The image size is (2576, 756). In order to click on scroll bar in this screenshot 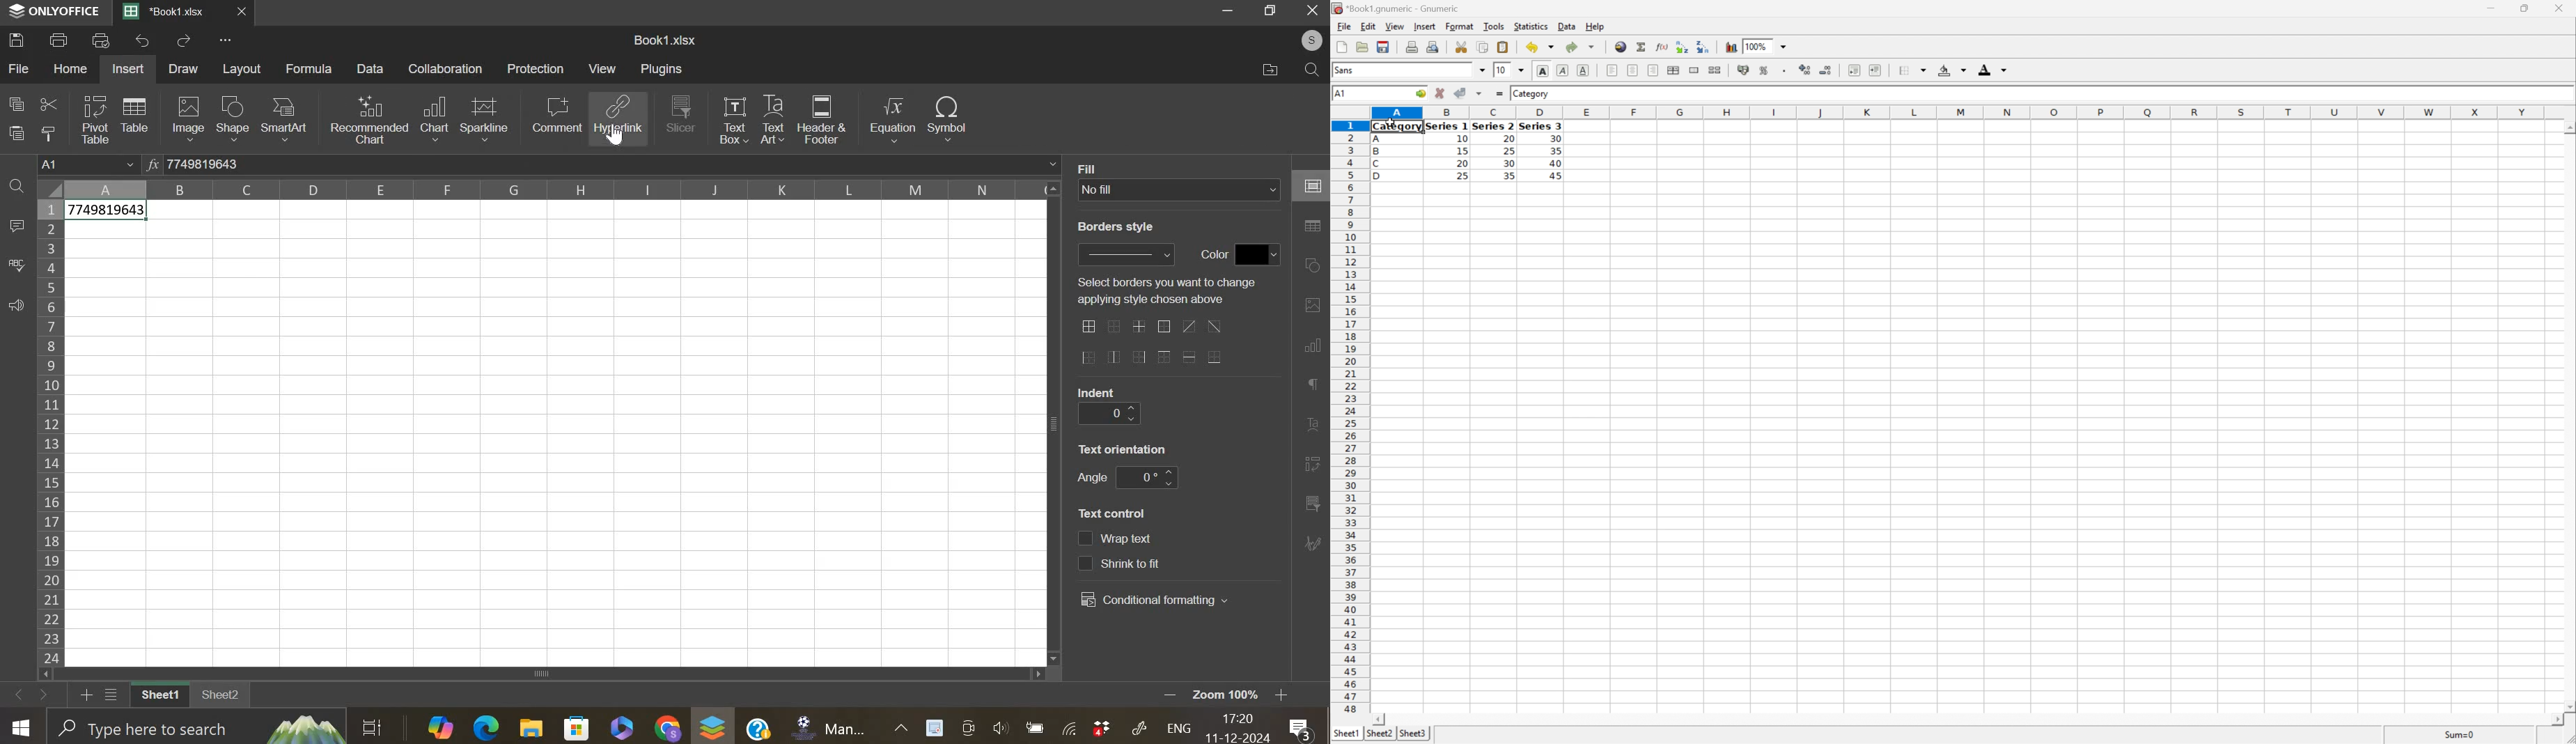, I will do `click(549, 674)`.